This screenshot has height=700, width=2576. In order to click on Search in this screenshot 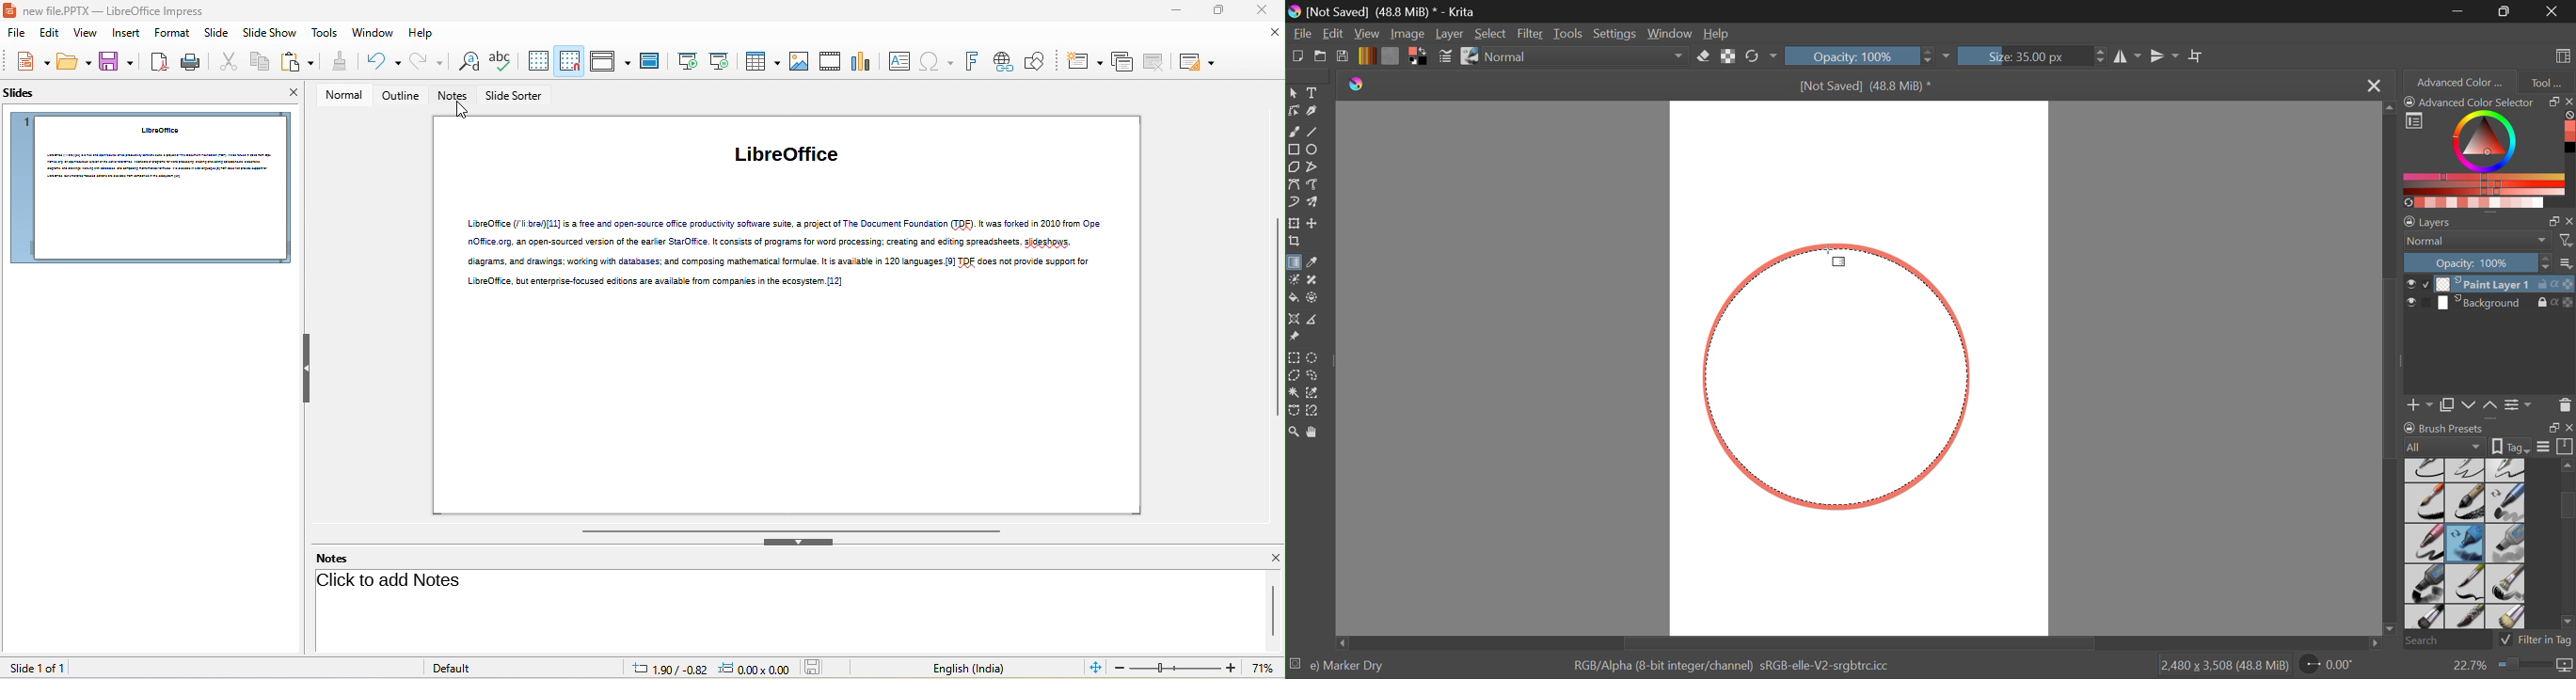, I will do `click(2444, 641)`.